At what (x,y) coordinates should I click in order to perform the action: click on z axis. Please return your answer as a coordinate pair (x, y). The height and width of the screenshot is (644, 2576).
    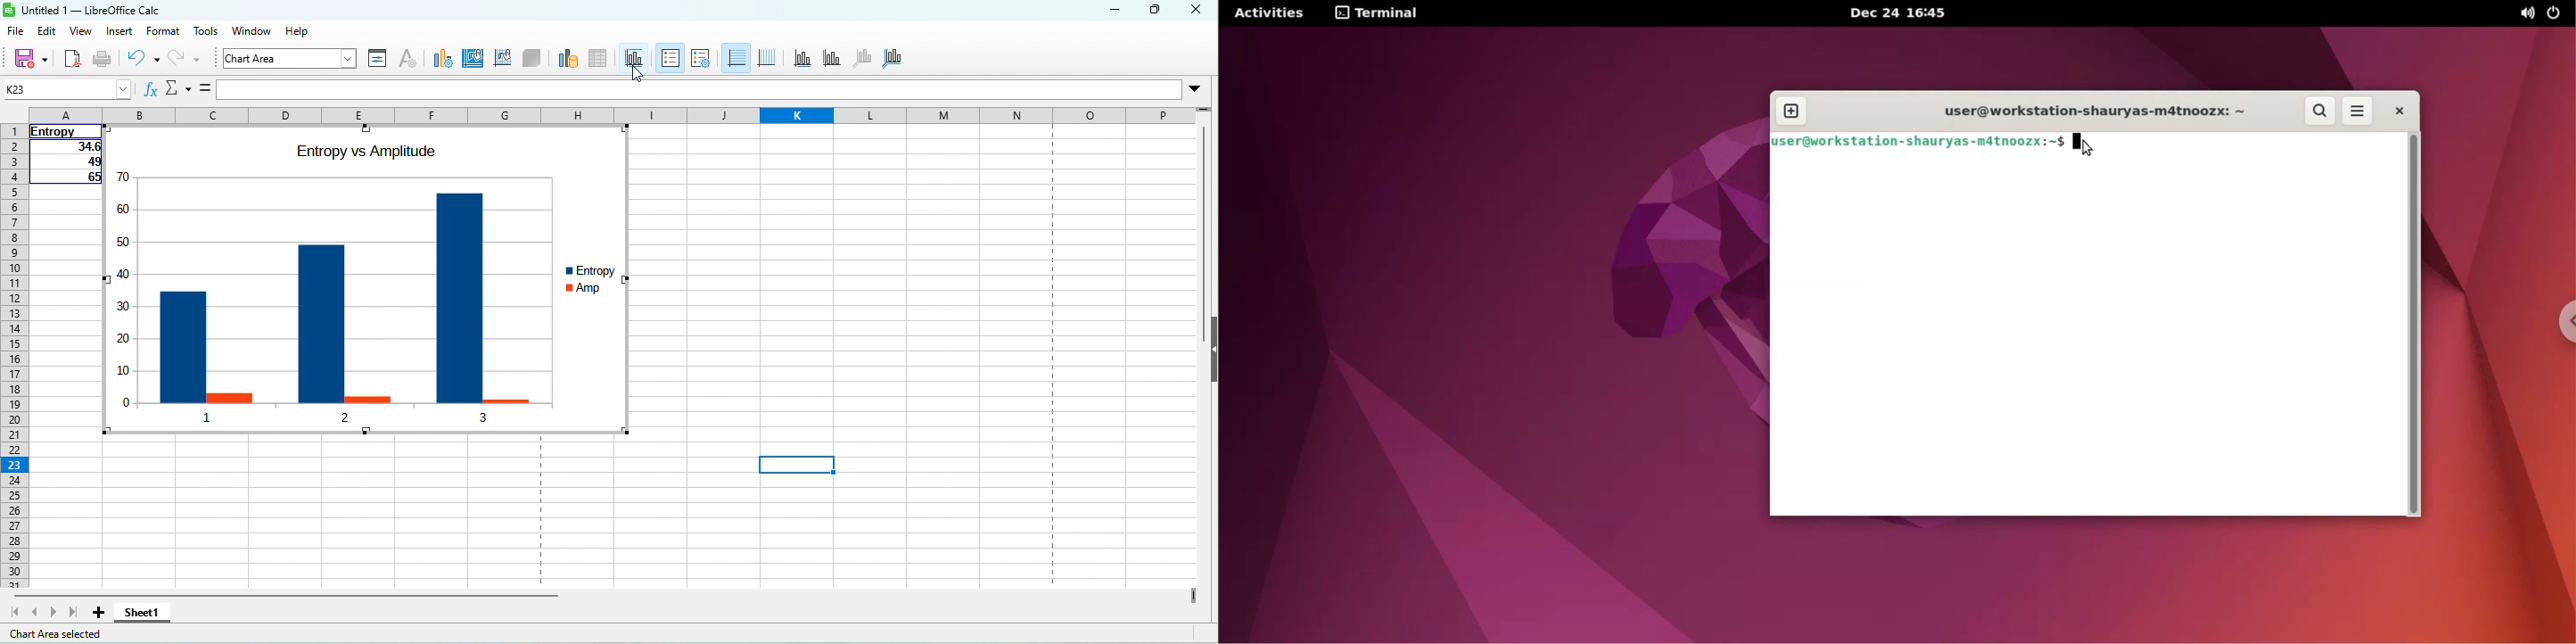
    Looking at the image, I should click on (867, 58).